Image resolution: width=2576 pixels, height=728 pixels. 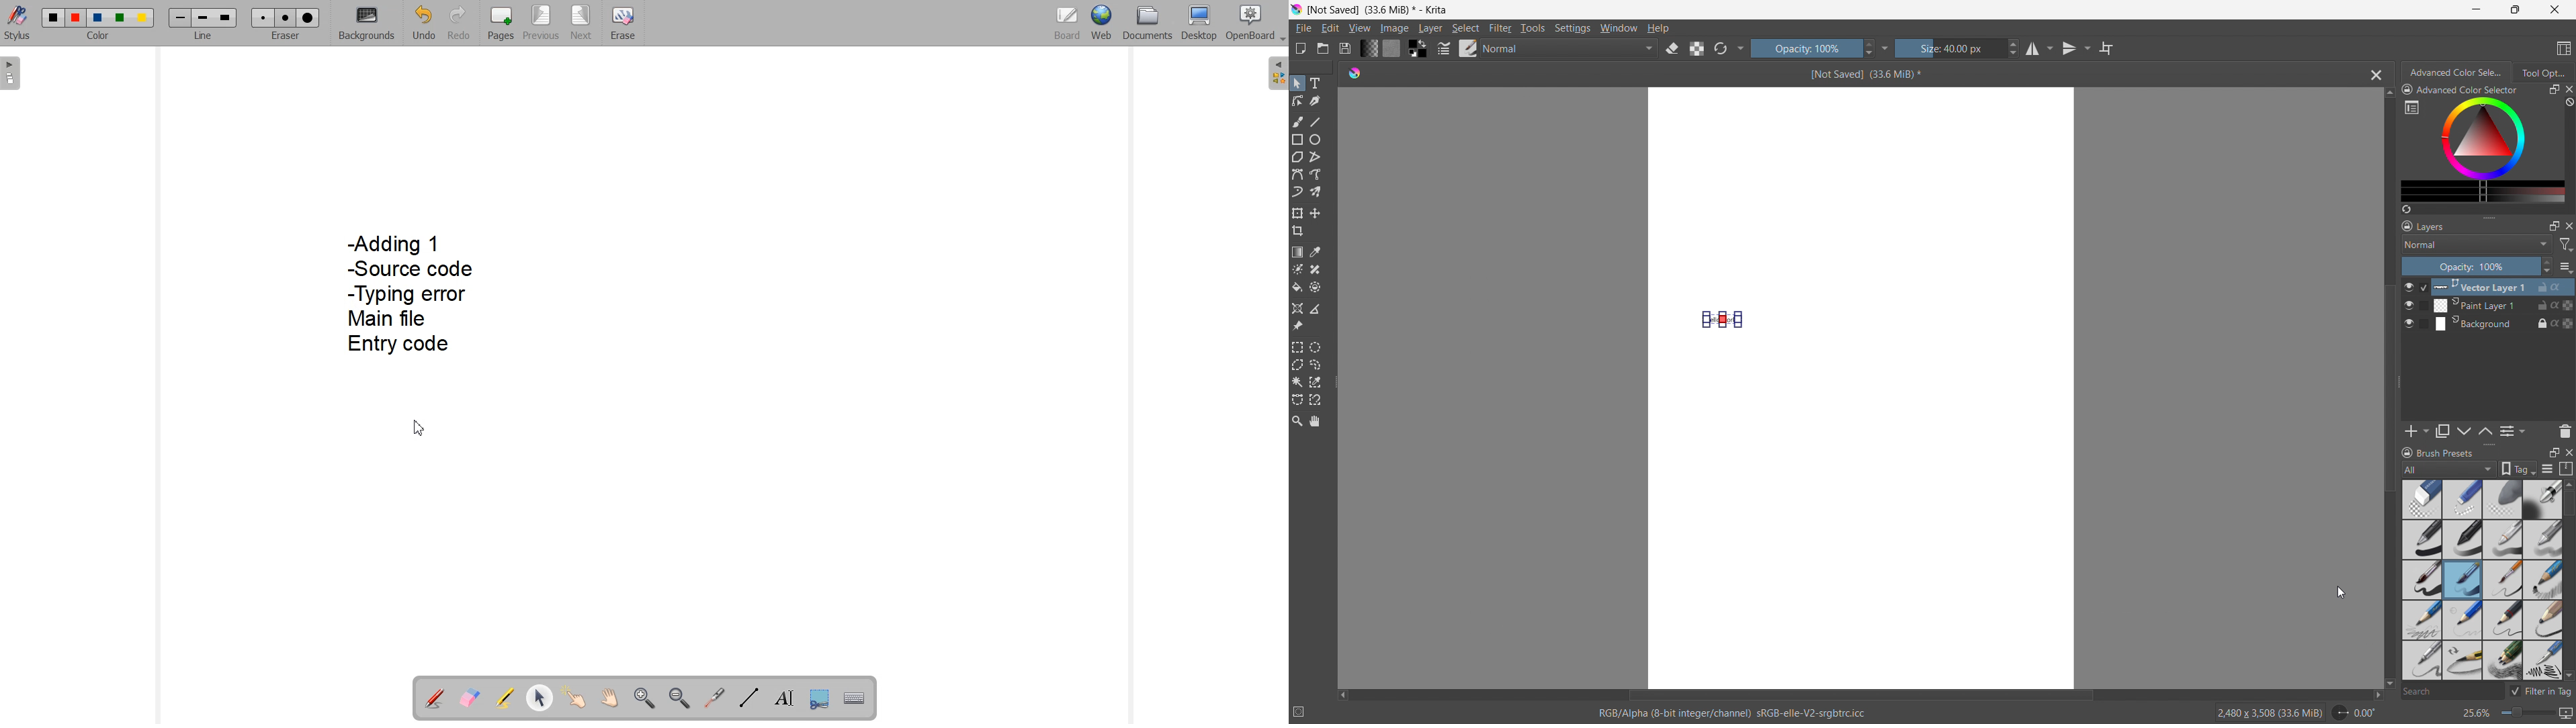 What do you see at coordinates (2504, 661) in the screenshot?
I see `multi pencil ` at bounding box center [2504, 661].